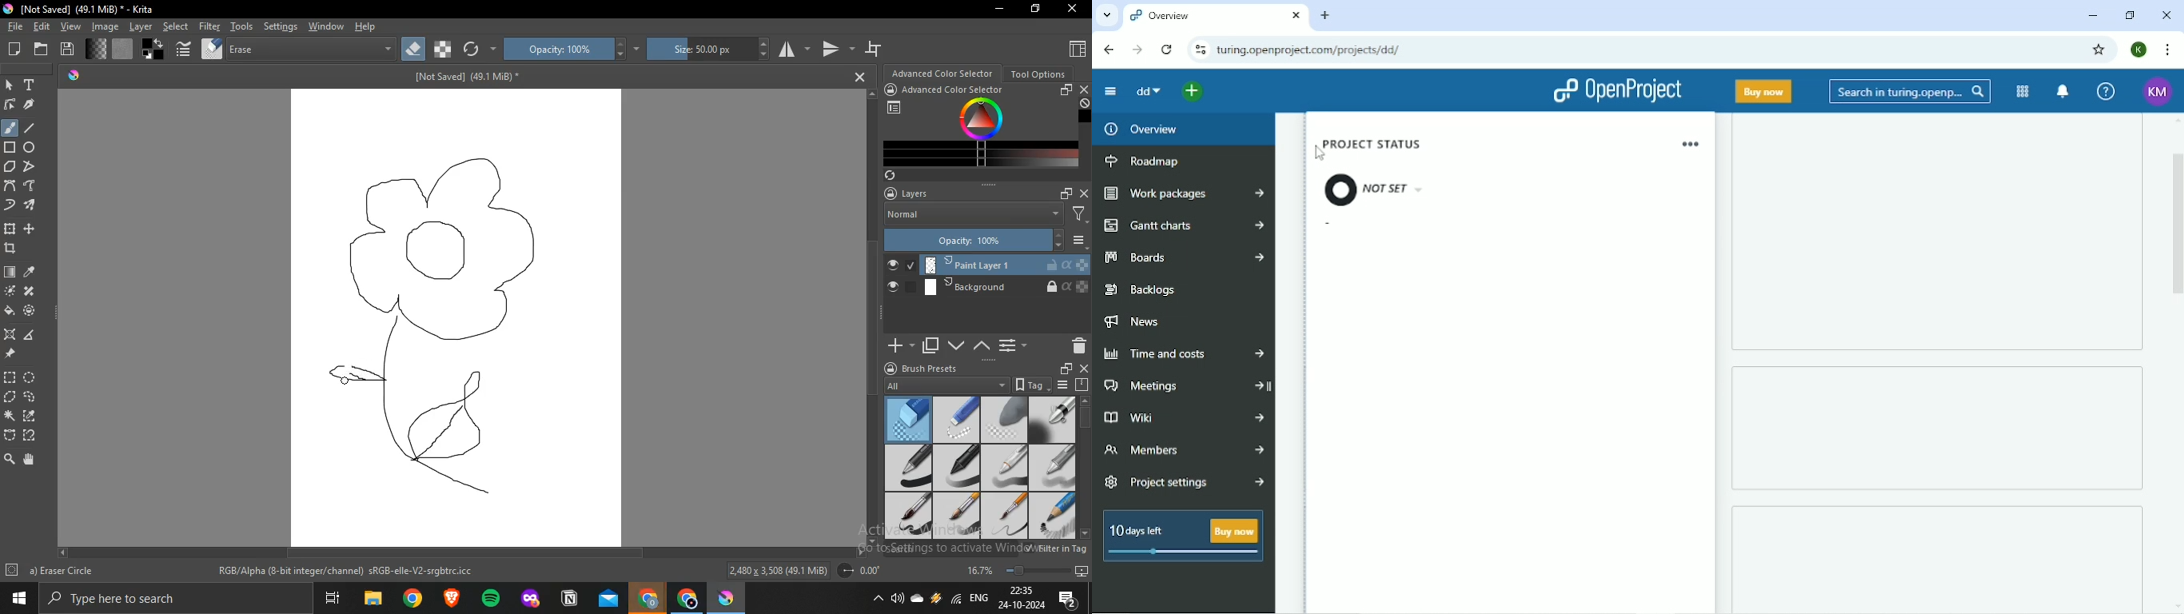 The image size is (2184, 616). What do you see at coordinates (1005, 467) in the screenshot?
I see `basic 3 flow` at bounding box center [1005, 467].